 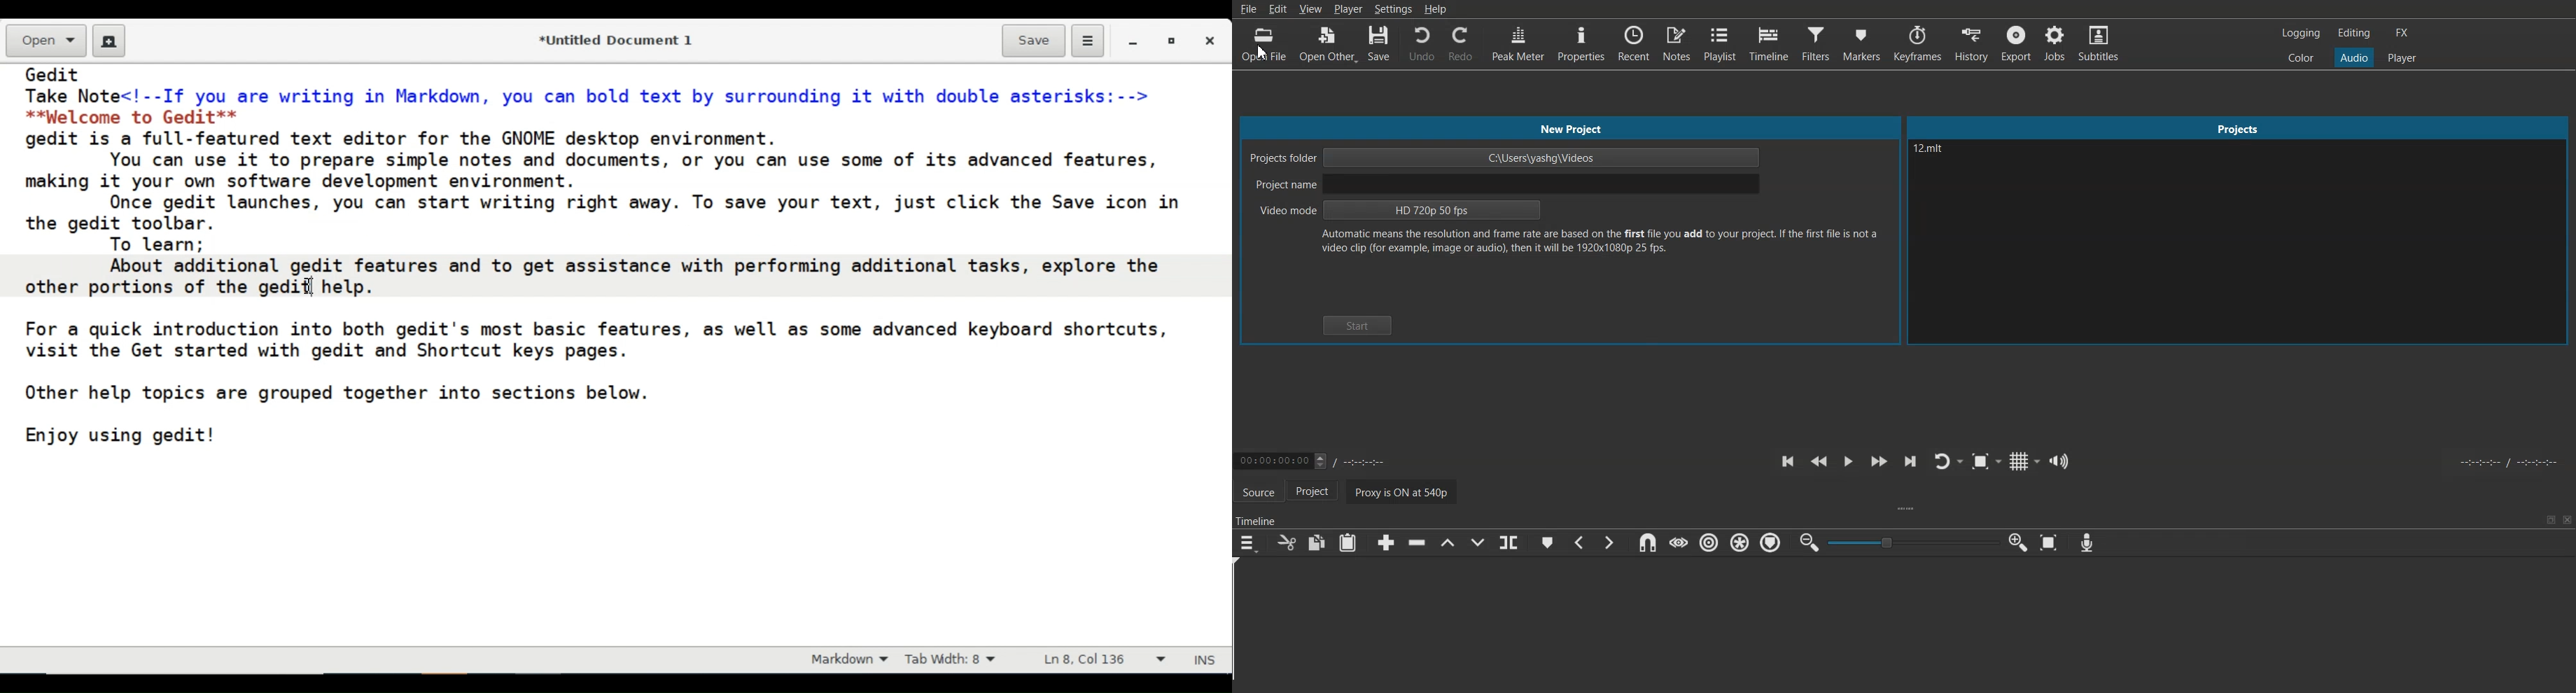 What do you see at coordinates (1278, 10) in the screenshot?
I see `Edit` at bounding box center [1278, 10].